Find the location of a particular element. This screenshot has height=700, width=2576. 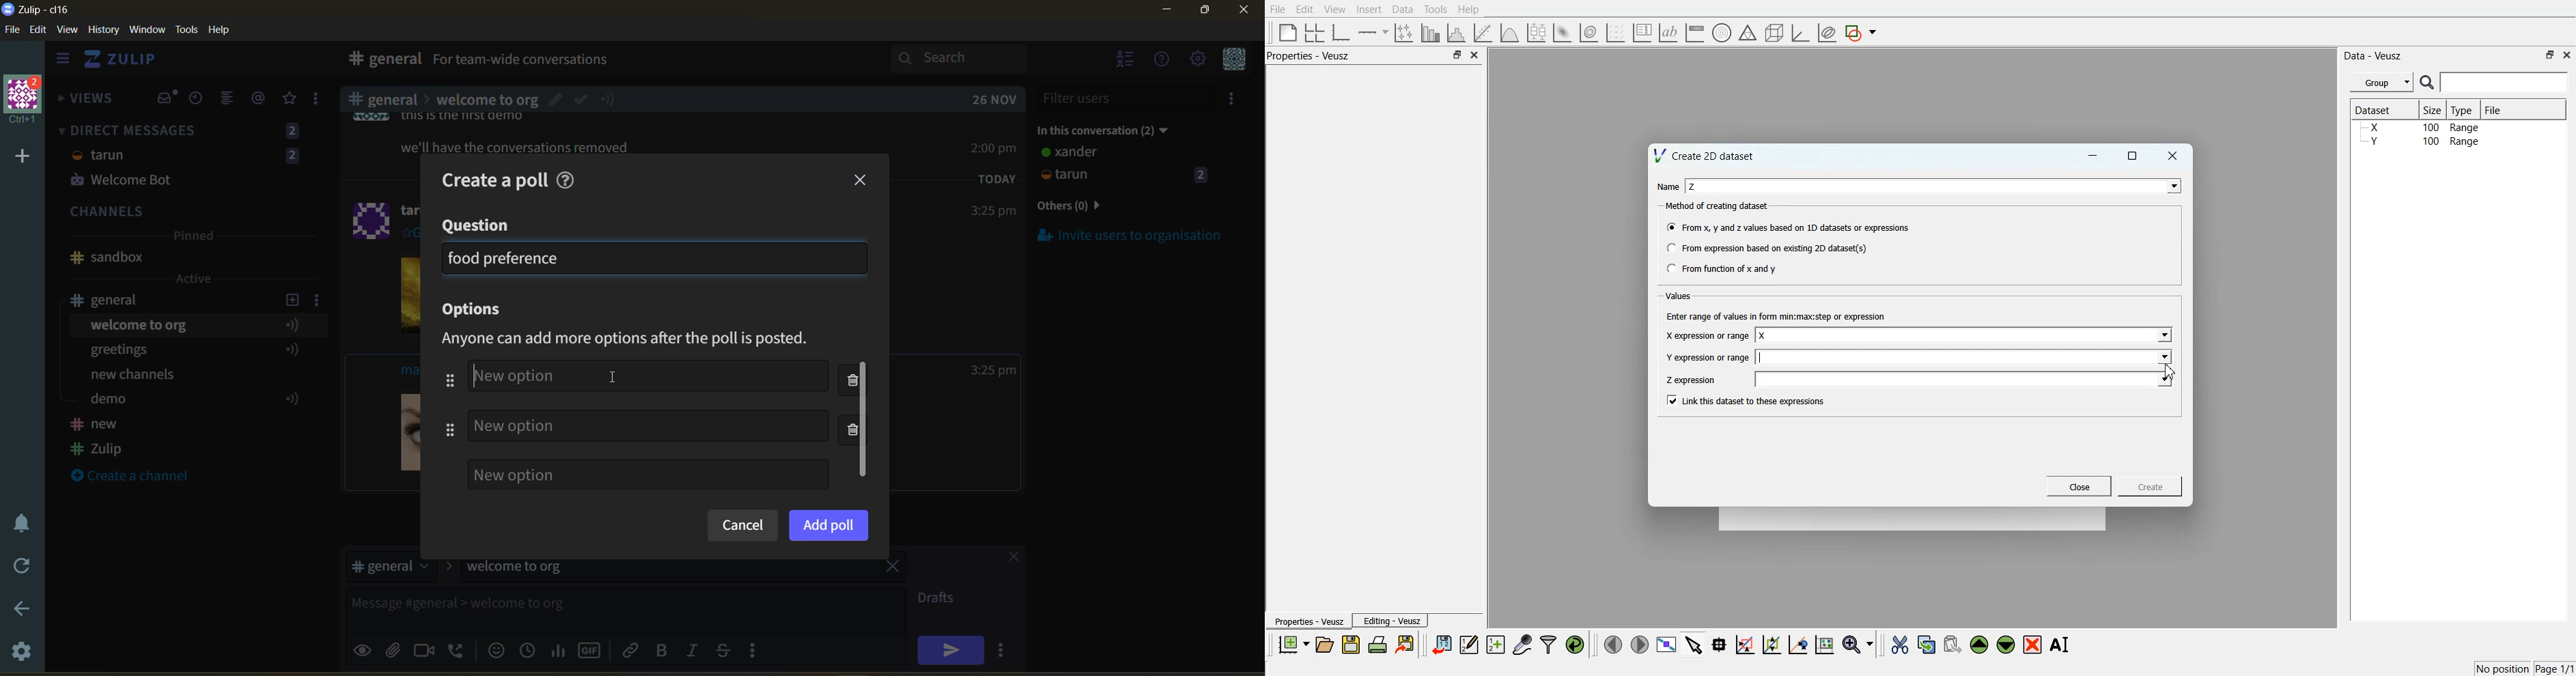

Method of creating dataset is located at coordinates (1718, 206).